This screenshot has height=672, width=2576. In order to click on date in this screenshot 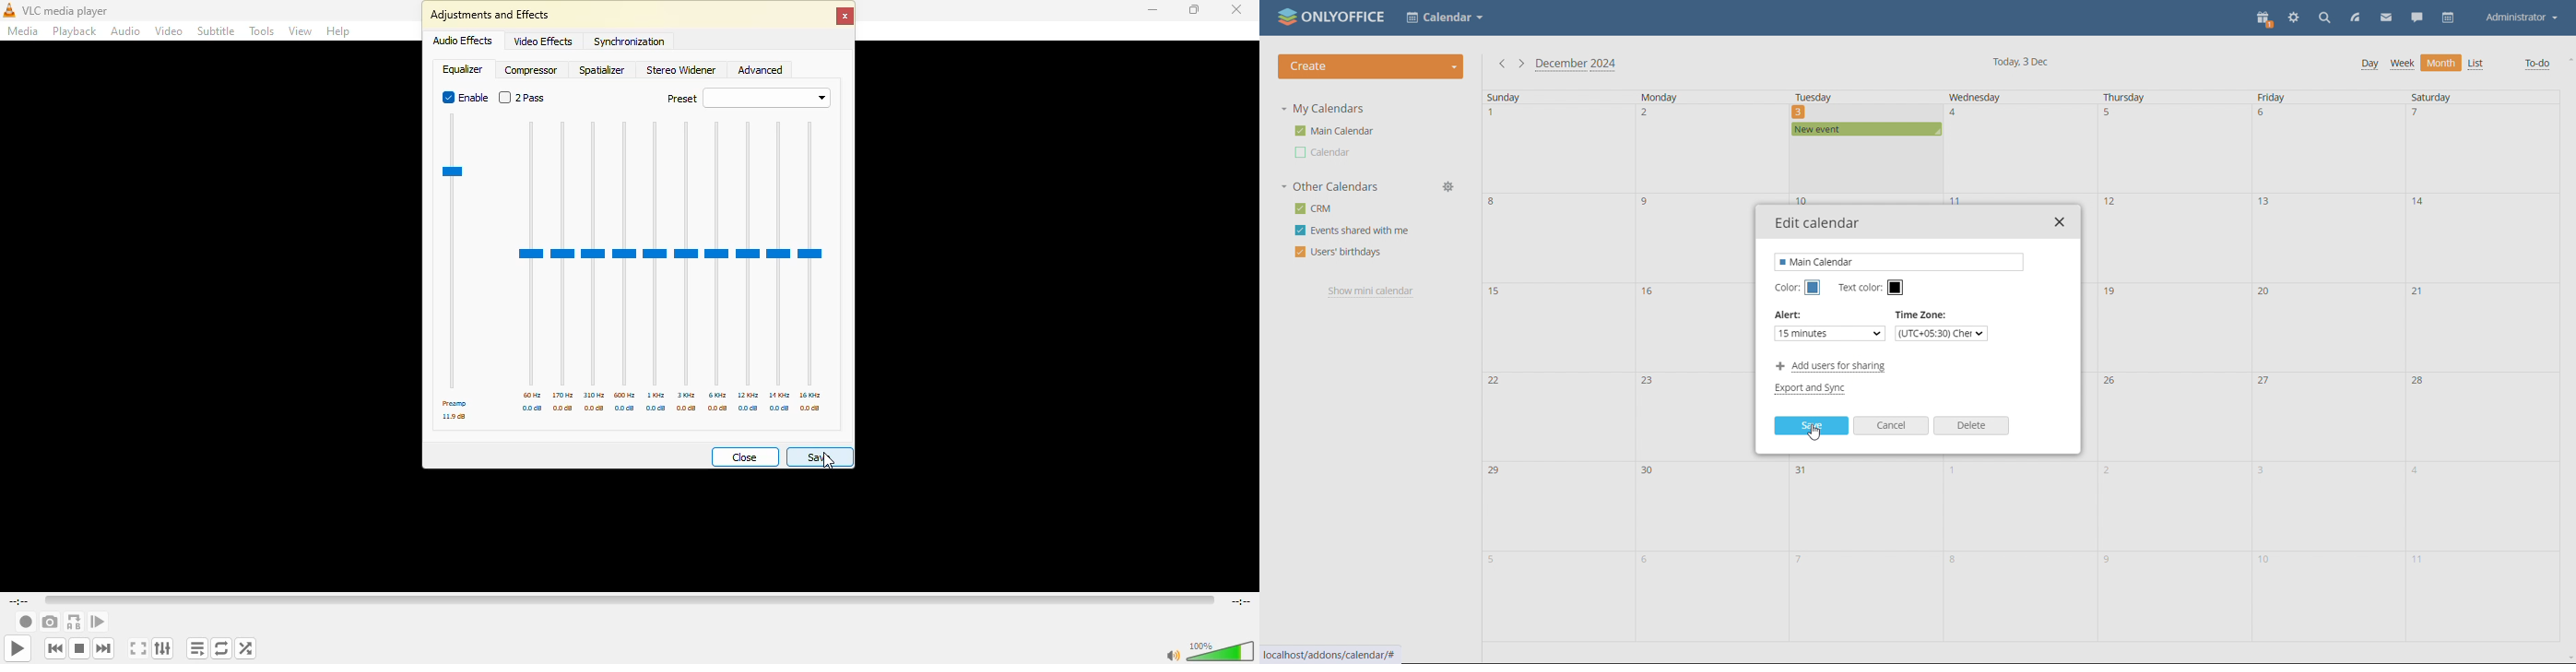, I will do `click(1558, 414)`.